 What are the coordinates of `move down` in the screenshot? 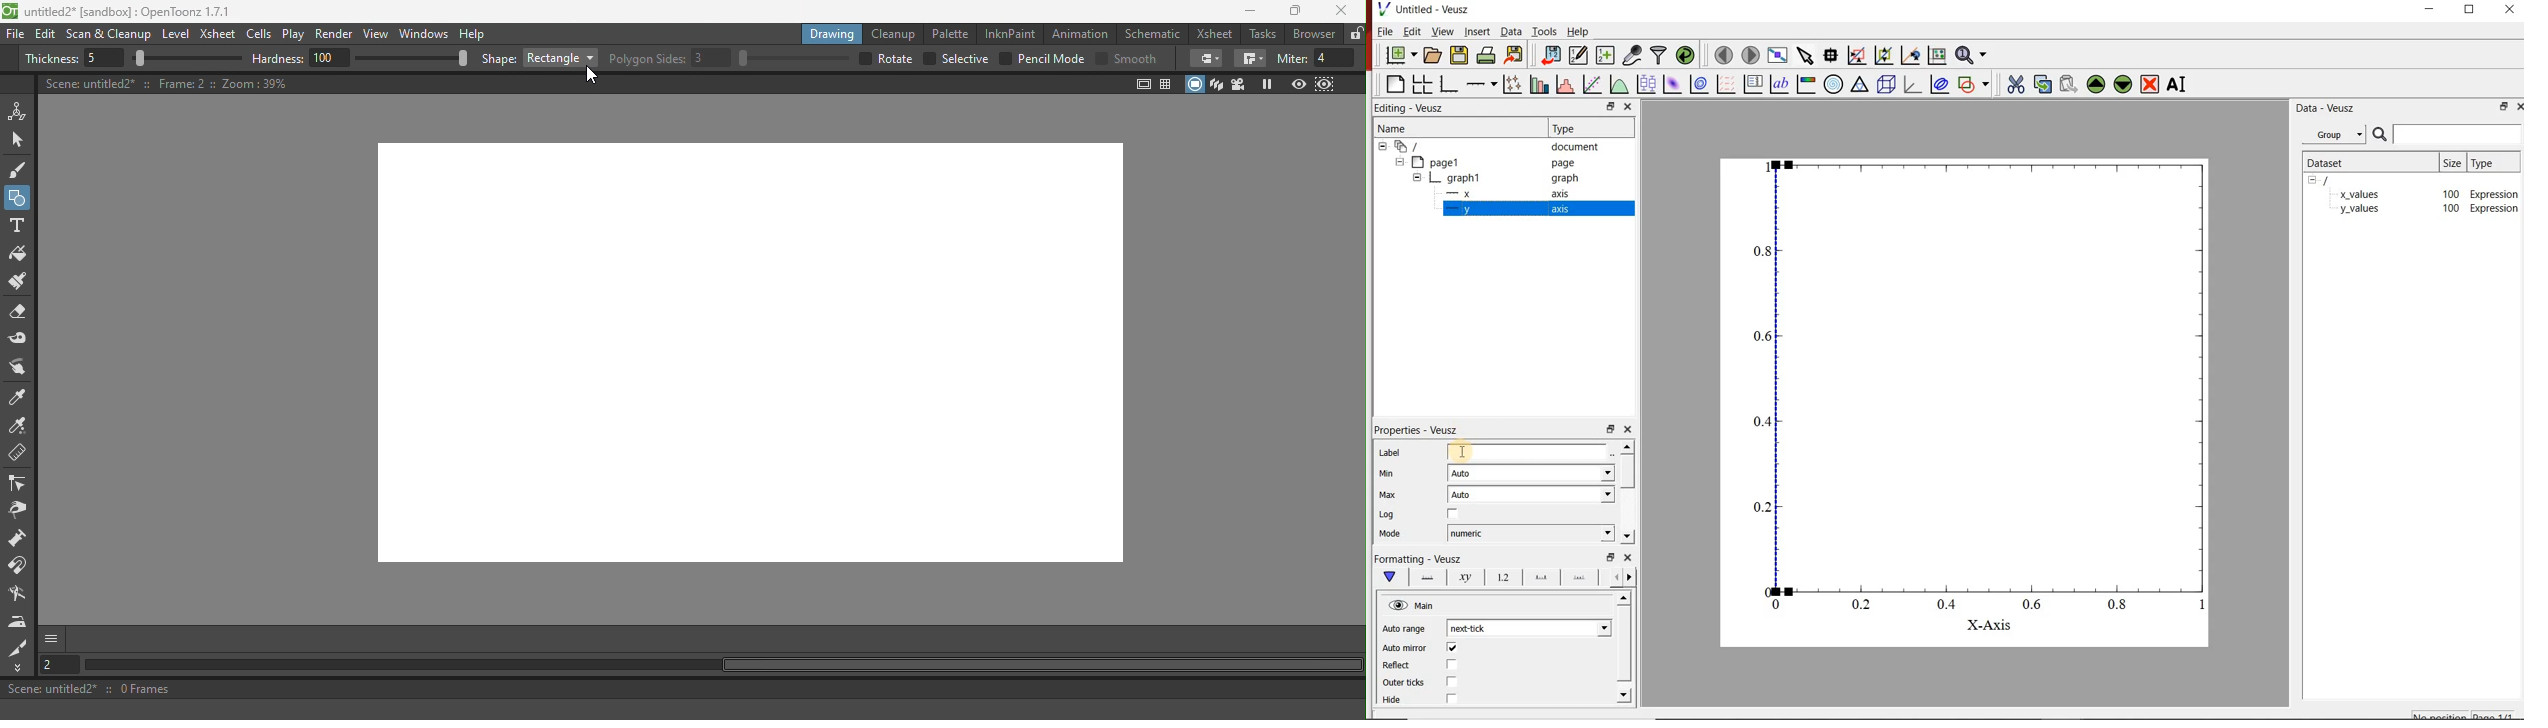 It's located at (1624, 697).